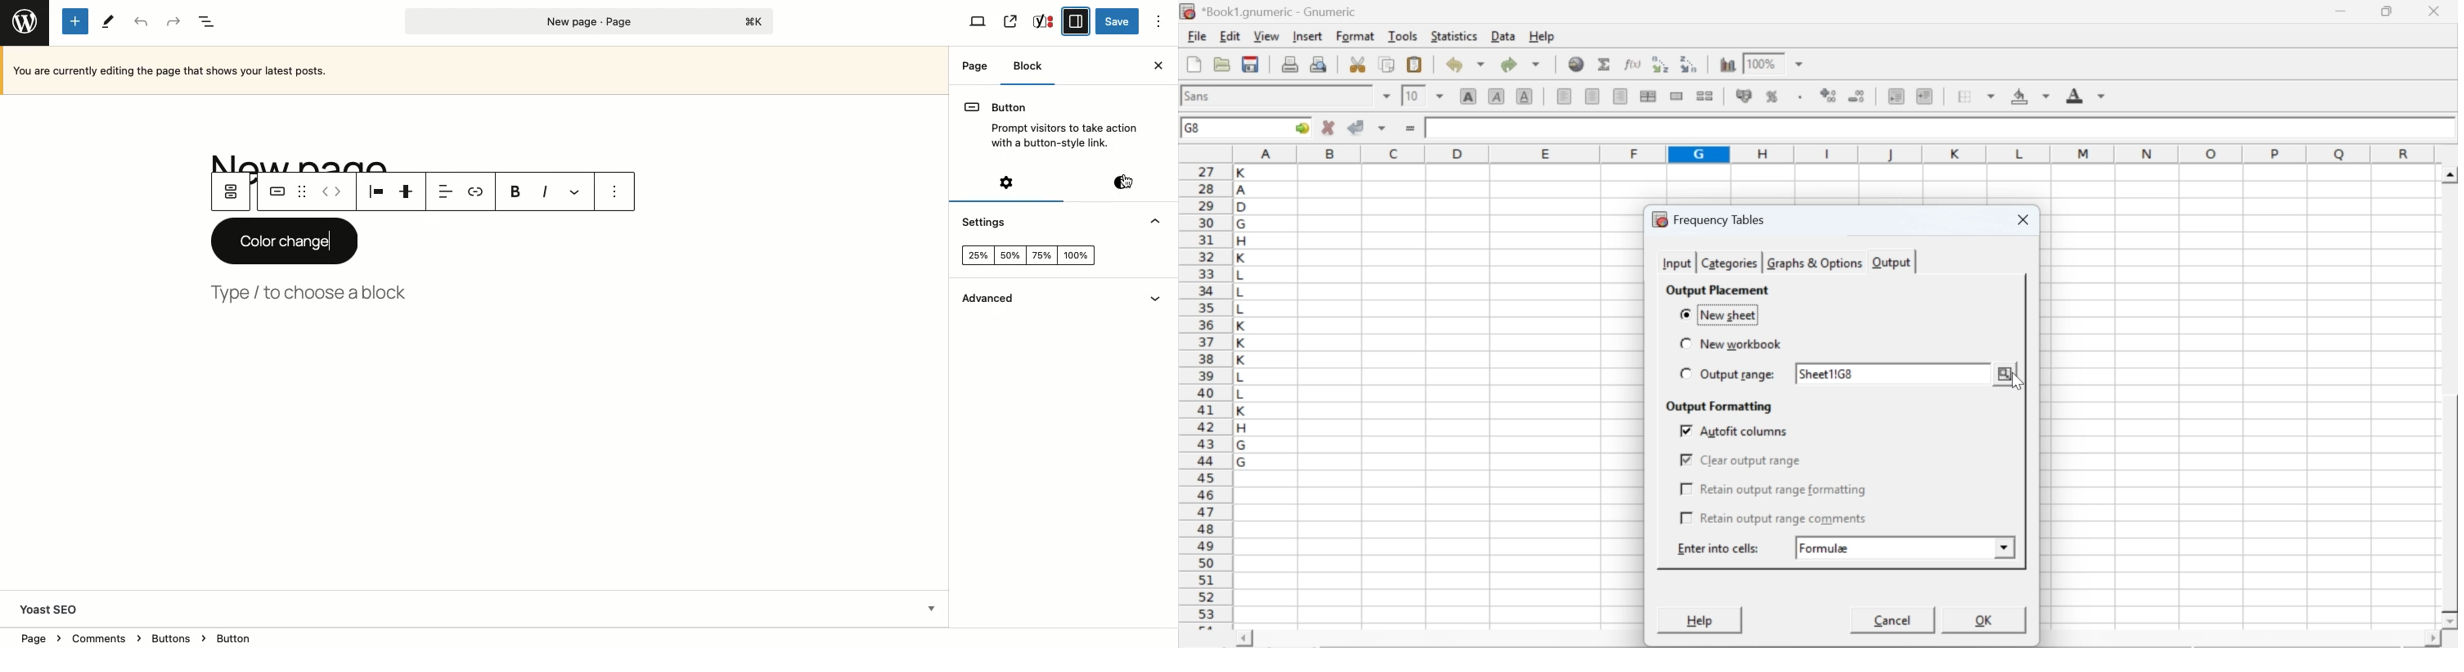  Describe the element at coordinates (1404, 35) in the screenshot. I see `tools` at that location.